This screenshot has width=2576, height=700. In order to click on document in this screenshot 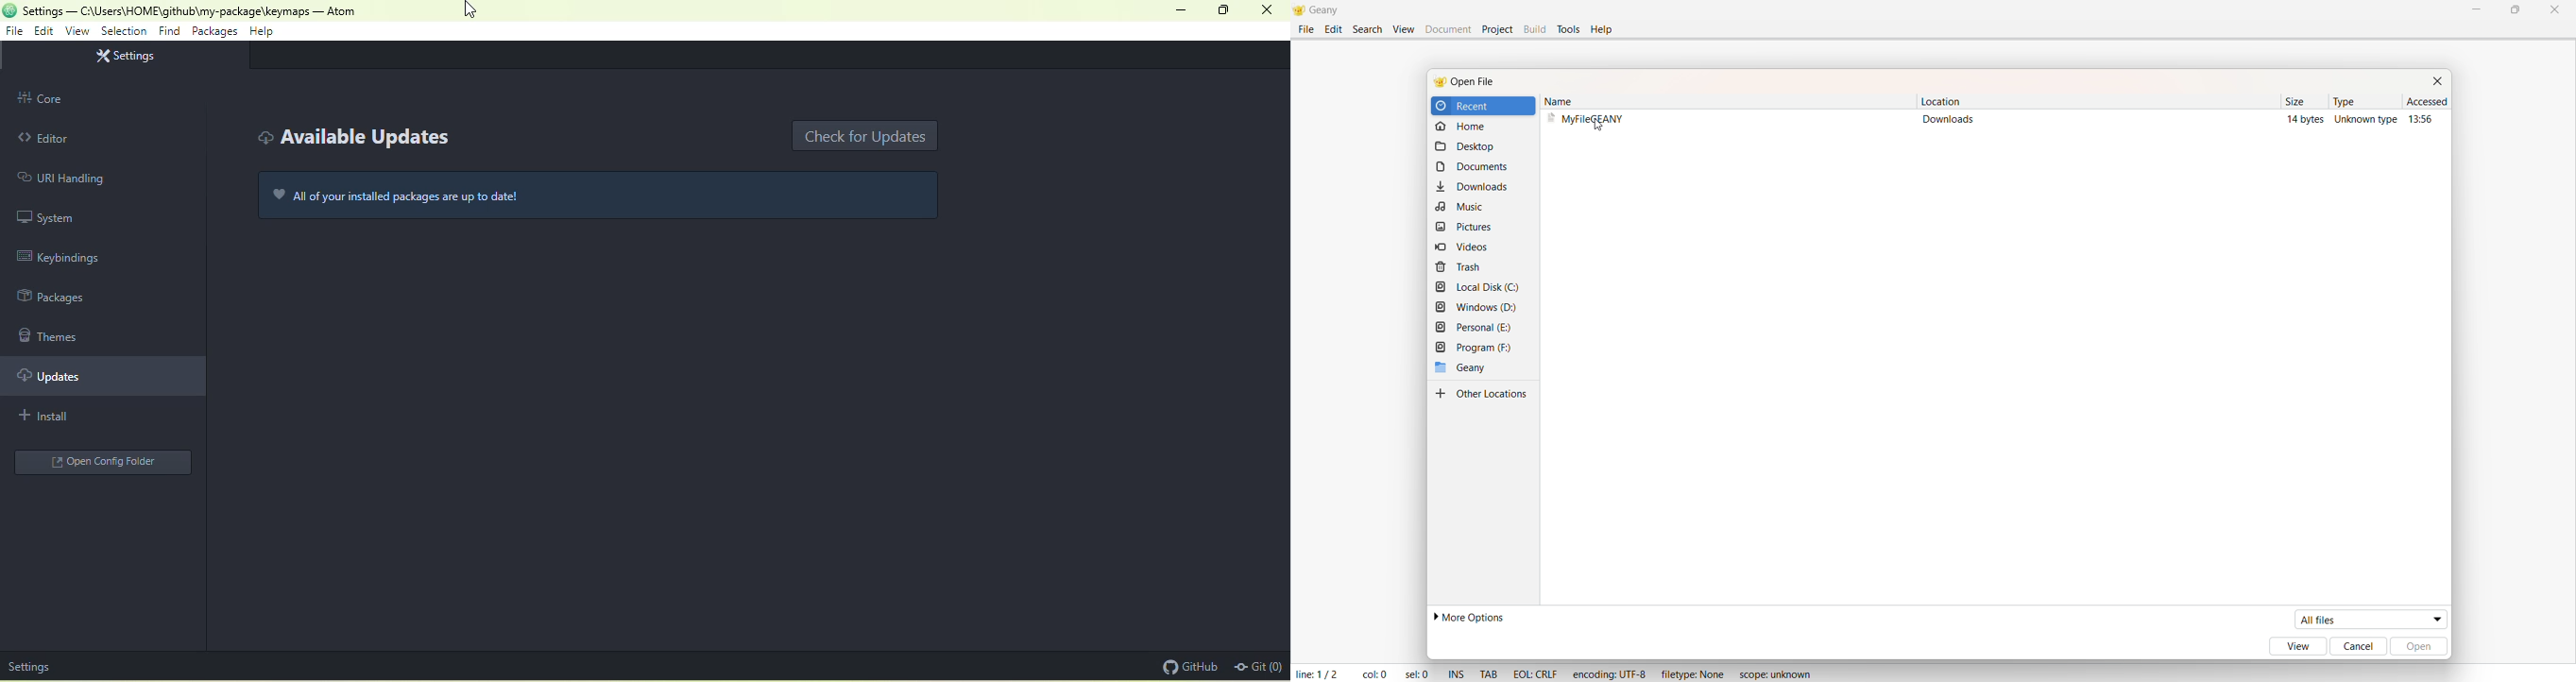, I will do `click(1480, 167)`.